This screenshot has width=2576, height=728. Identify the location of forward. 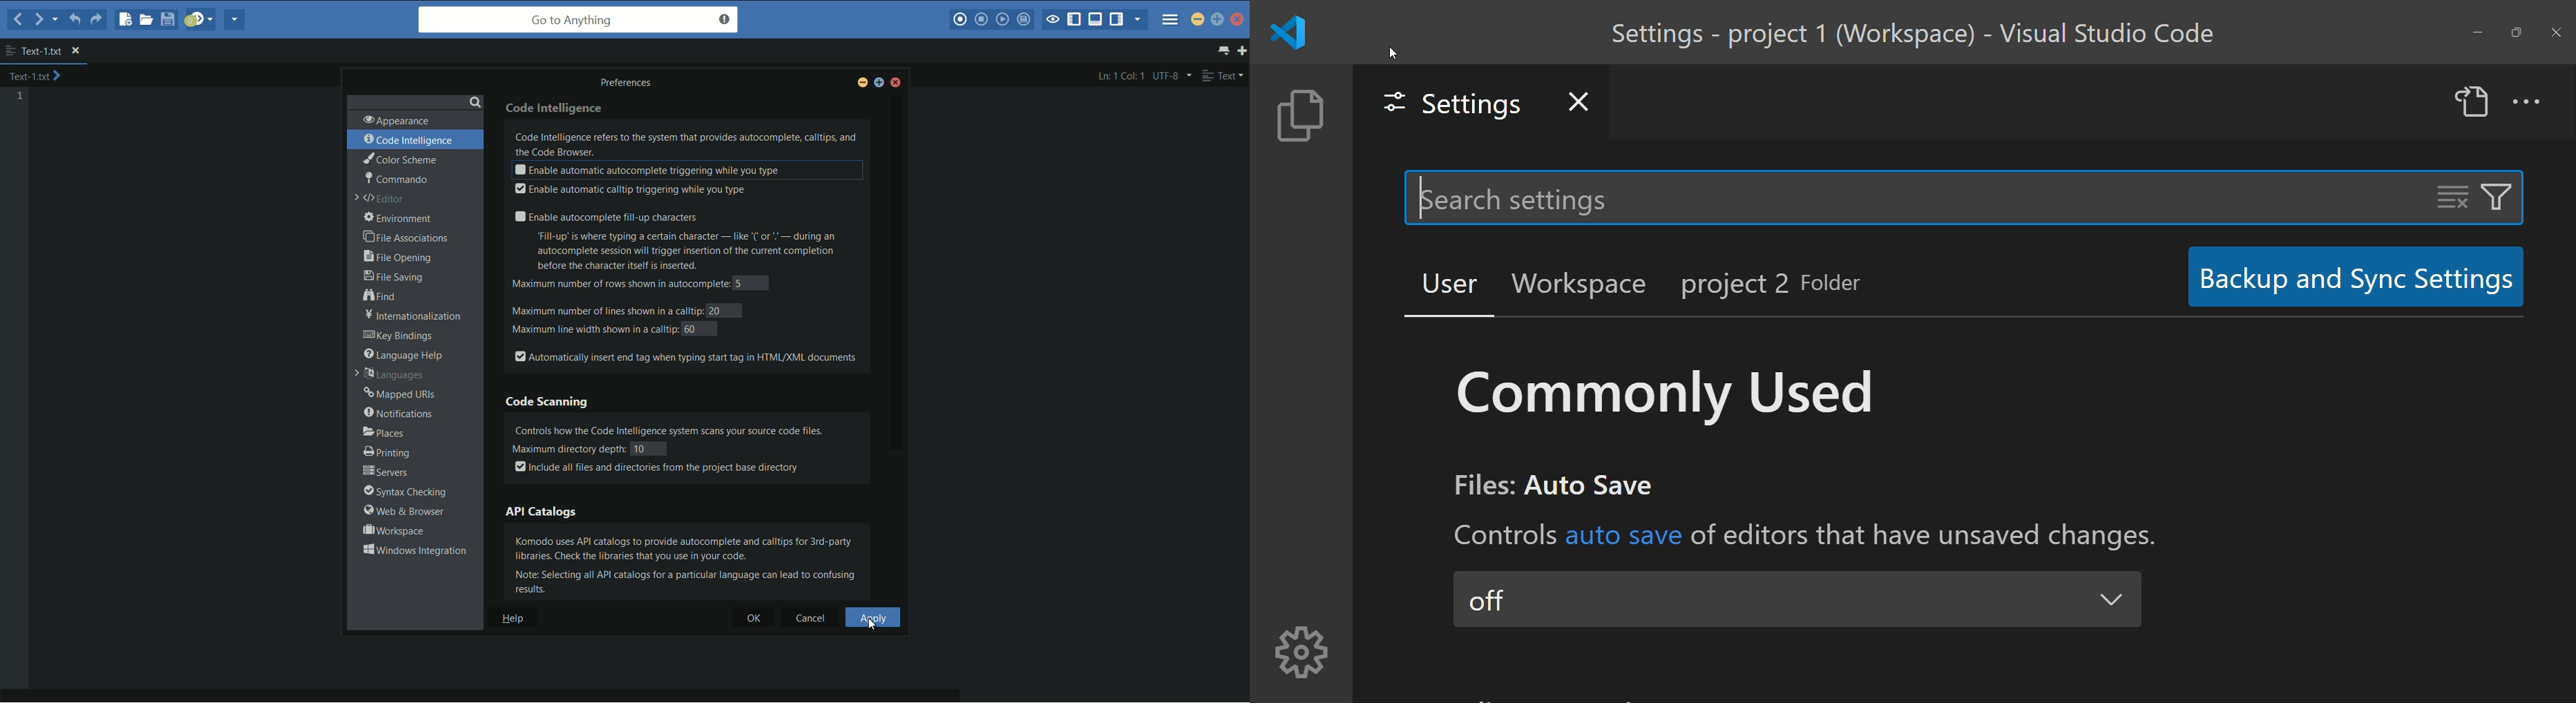
(36, 19).